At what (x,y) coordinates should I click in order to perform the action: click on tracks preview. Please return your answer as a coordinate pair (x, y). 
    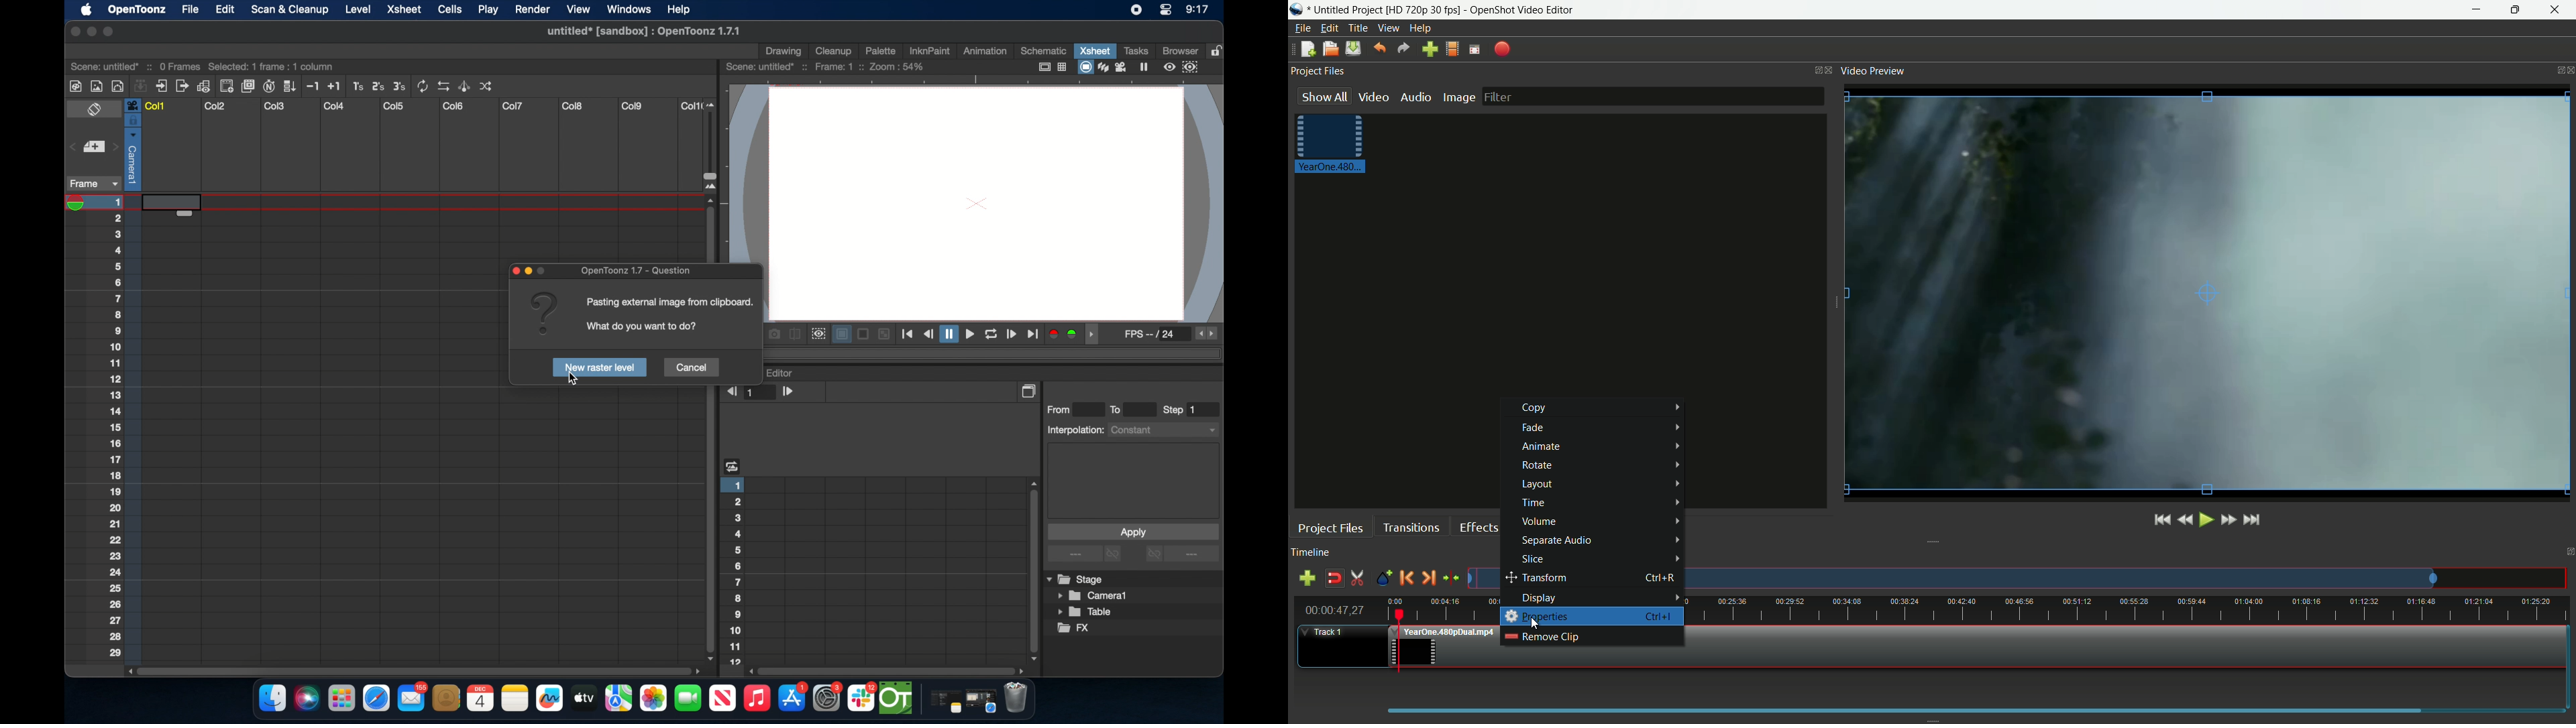
    Looking at the image, I should click on (2072, 579).